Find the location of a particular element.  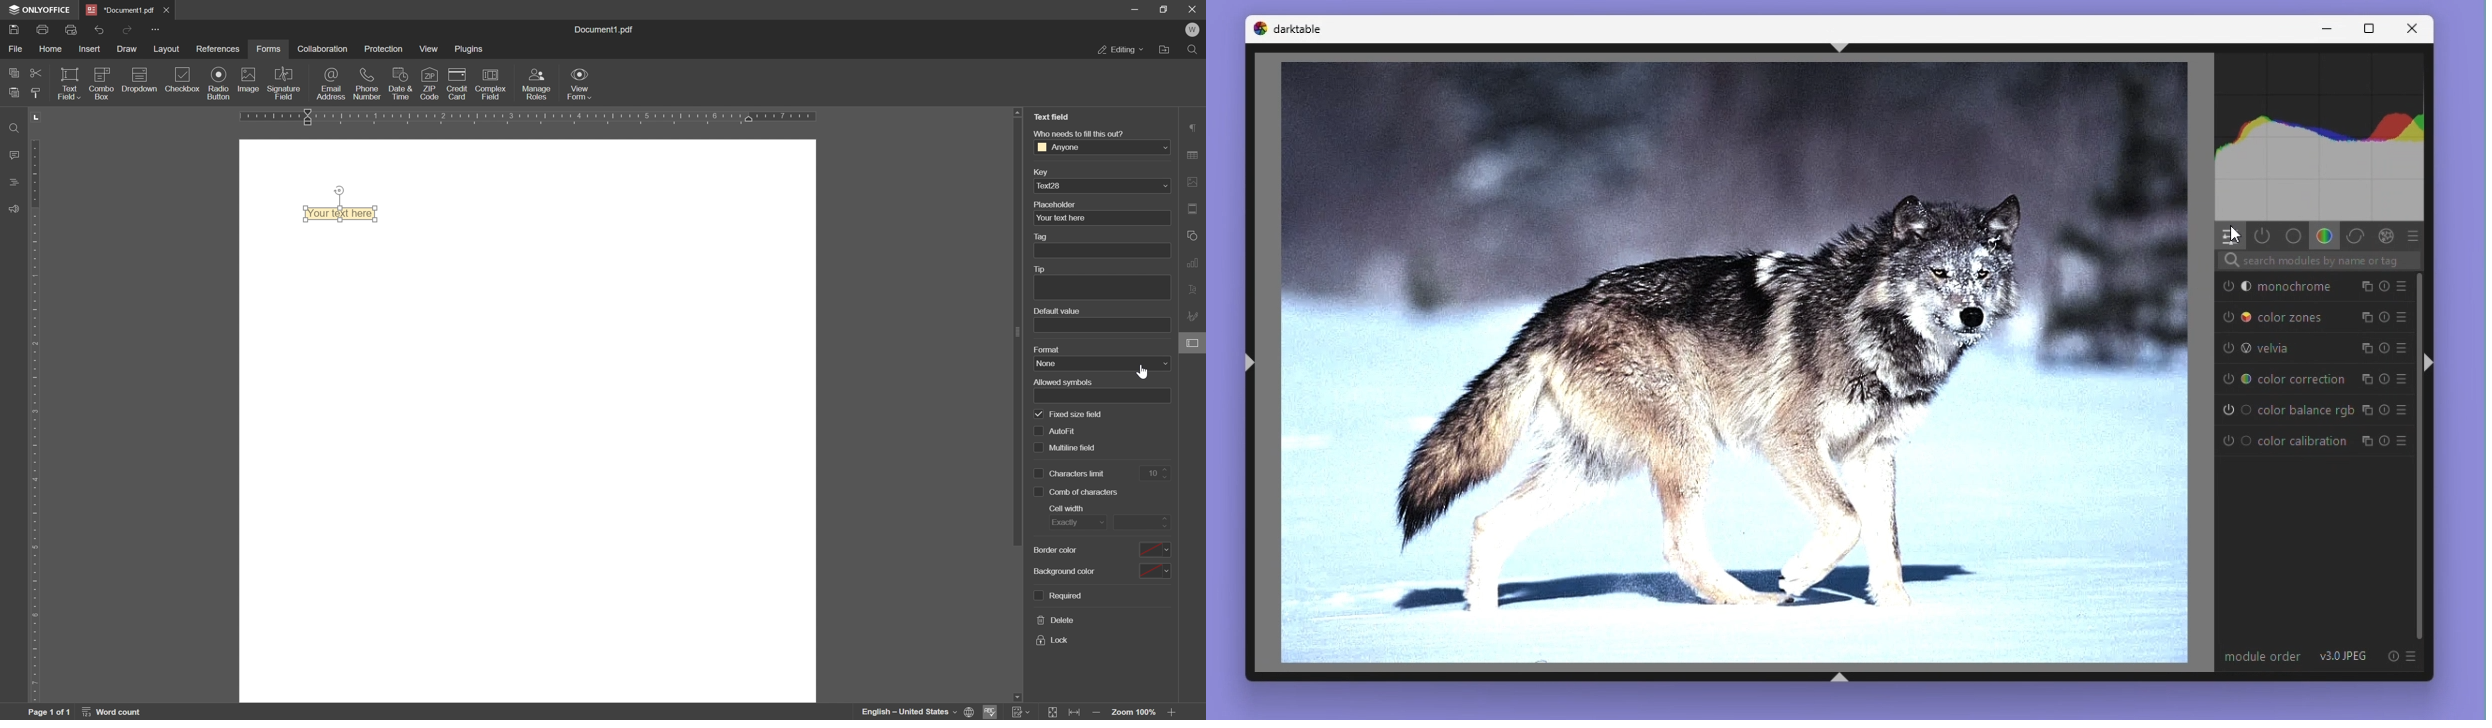

minimize is located at coordinates (2326, 28).